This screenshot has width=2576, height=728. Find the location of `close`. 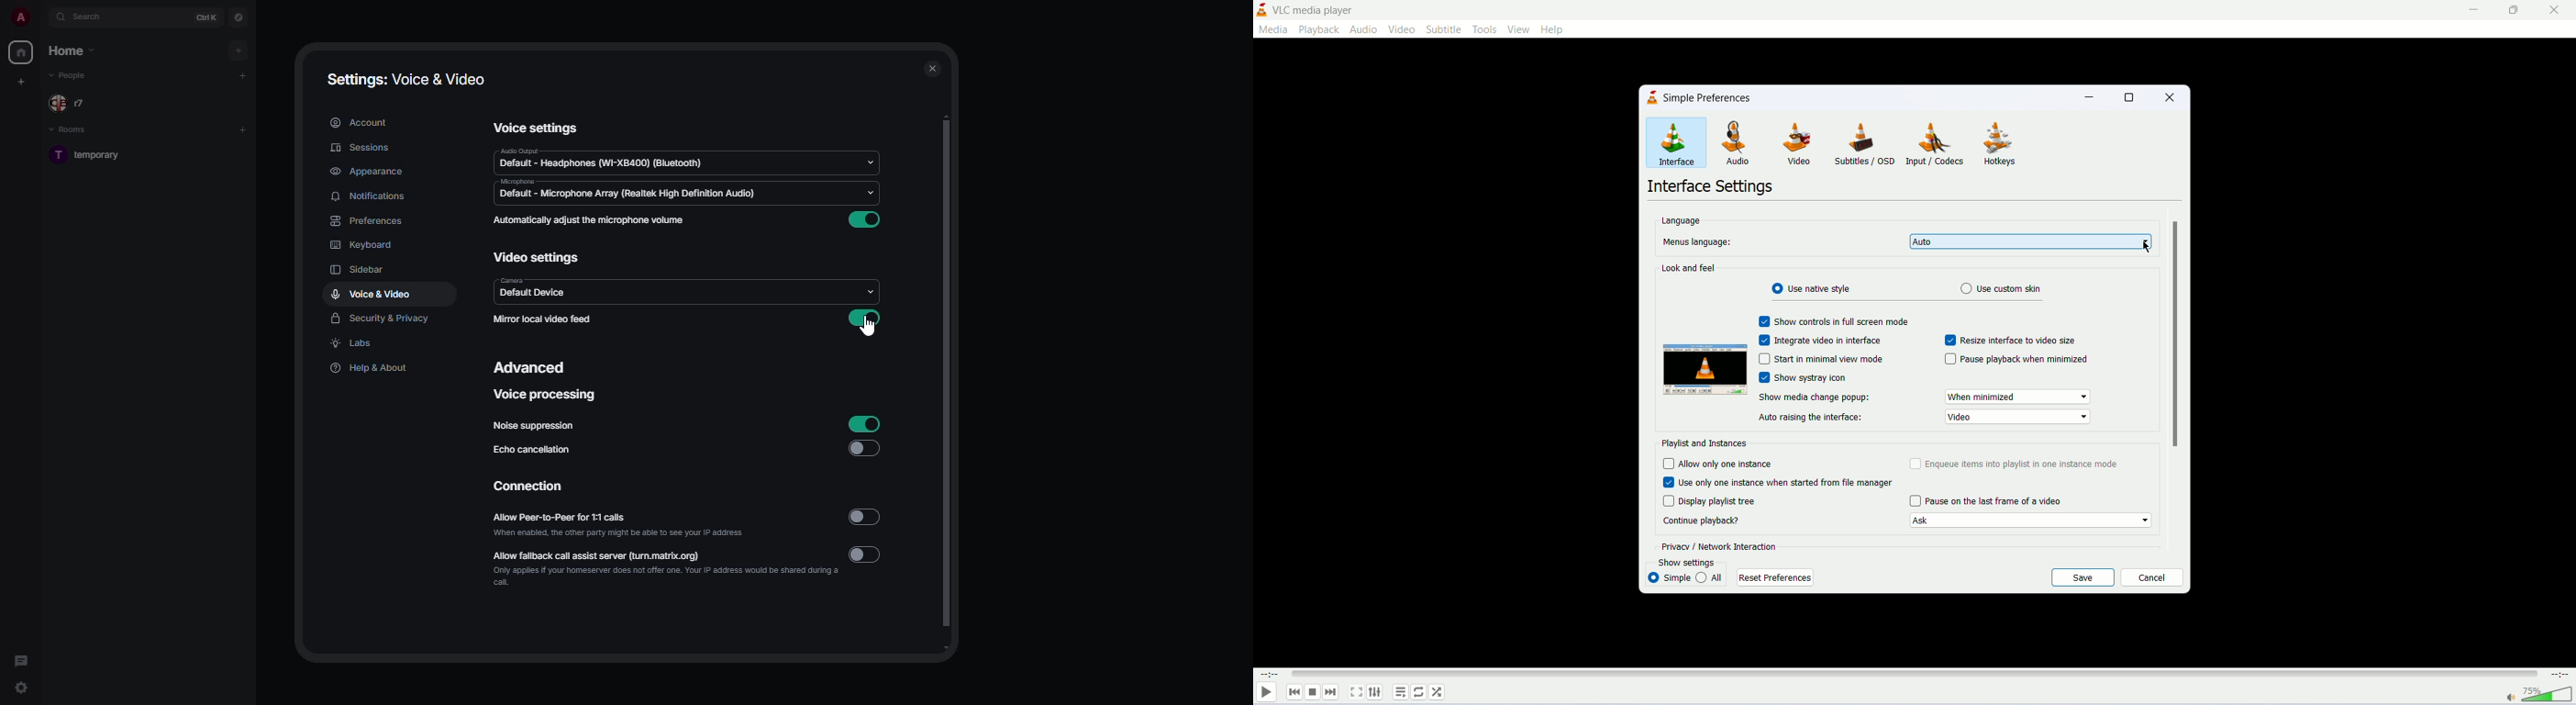

close is located at coordinates (2555, 10).